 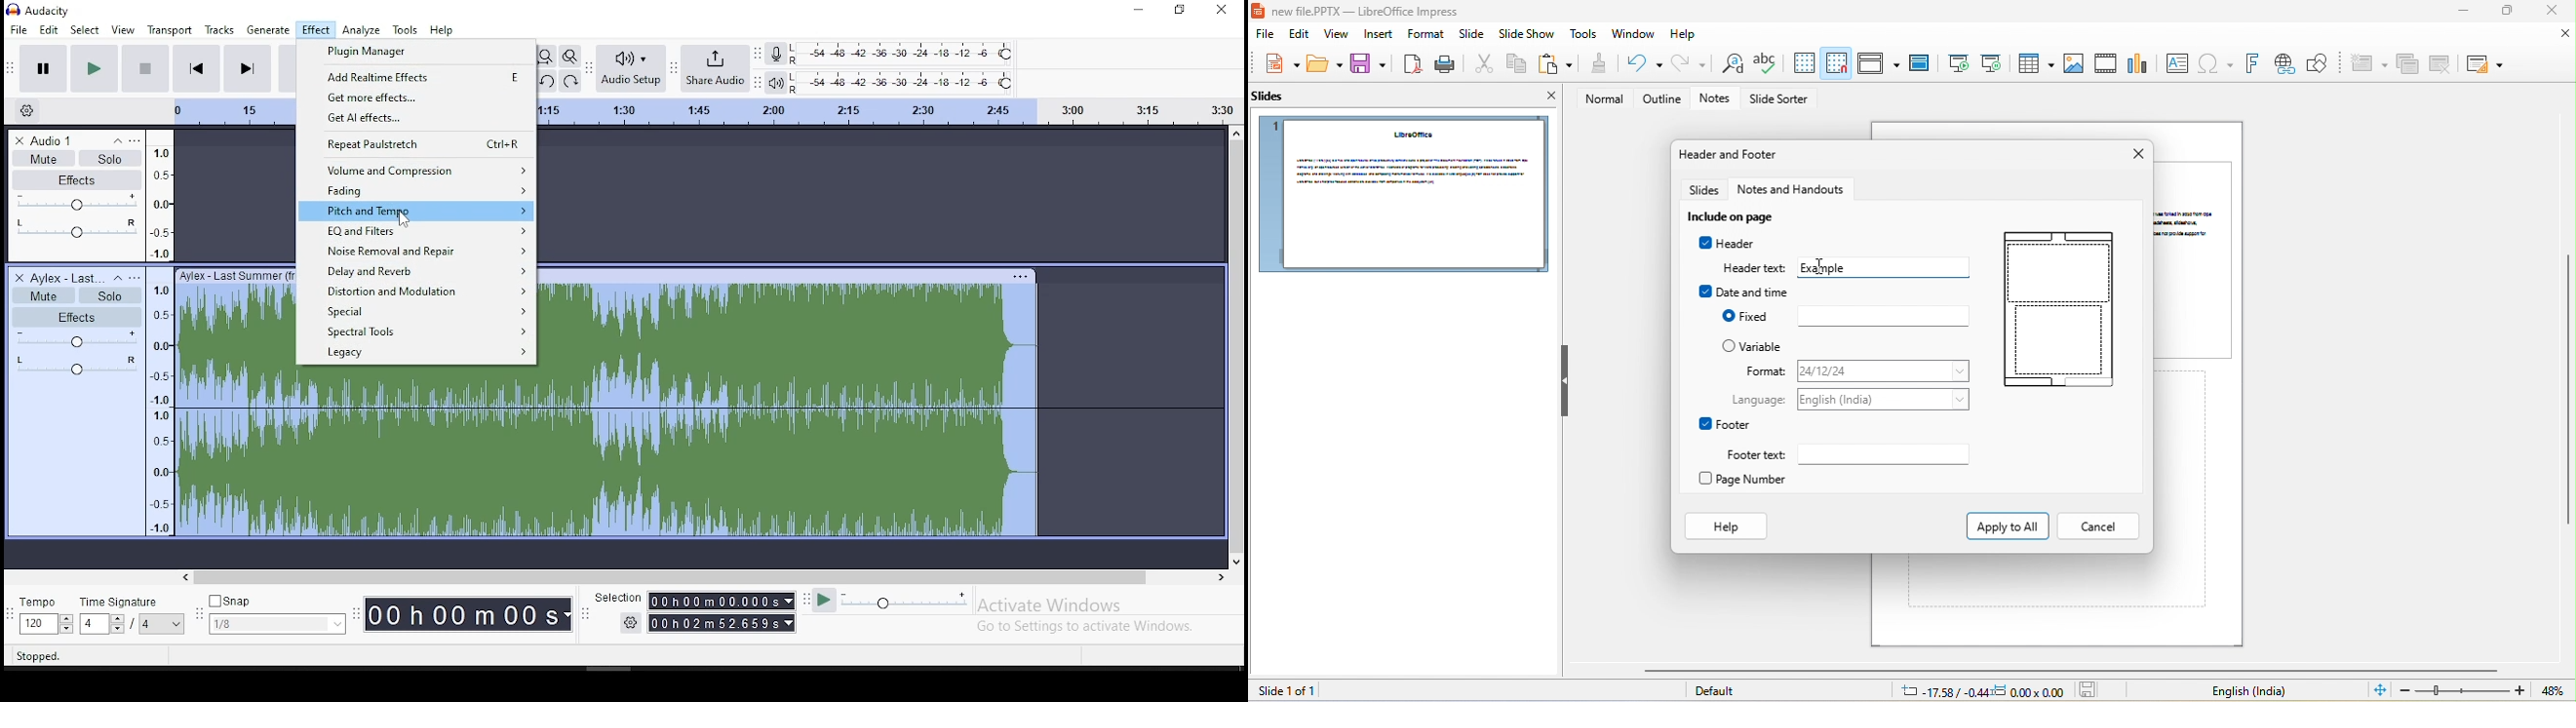 What do you see at coordinates (45, 294) in the screenshot?
I see `mute/unmute` at bounding box center [45, 294].